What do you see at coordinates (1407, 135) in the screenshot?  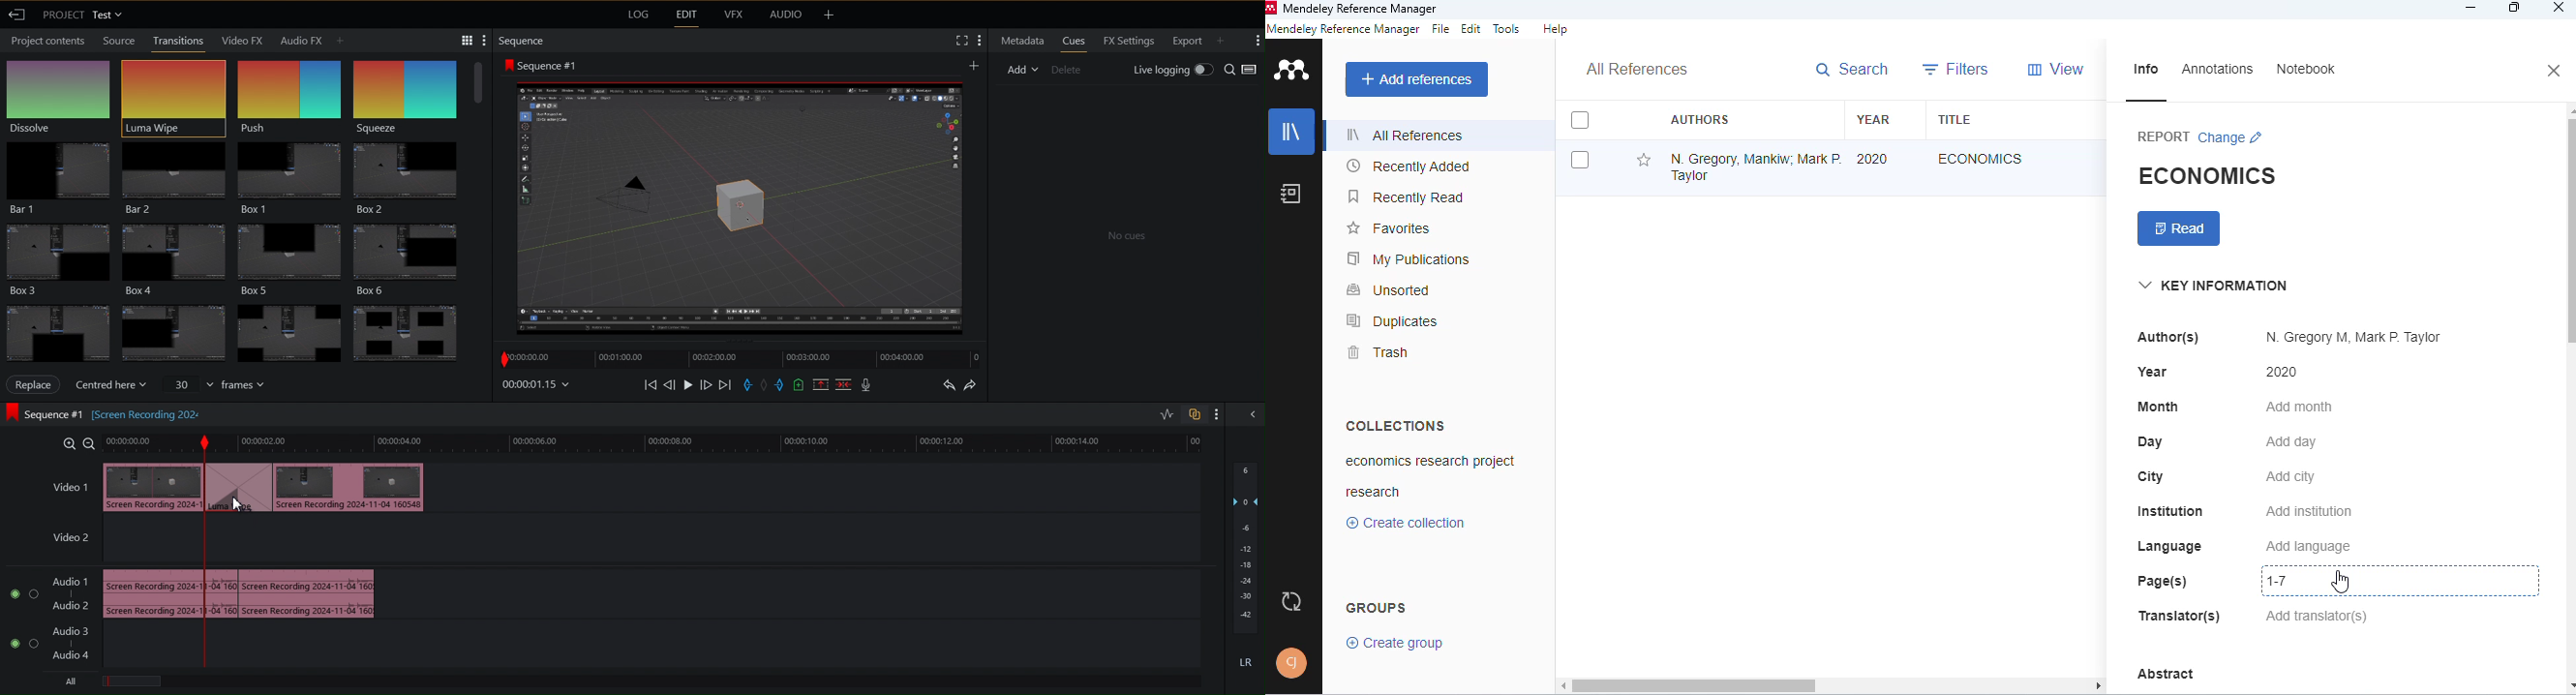 I see `all references` at bounding box center [1407, 135].